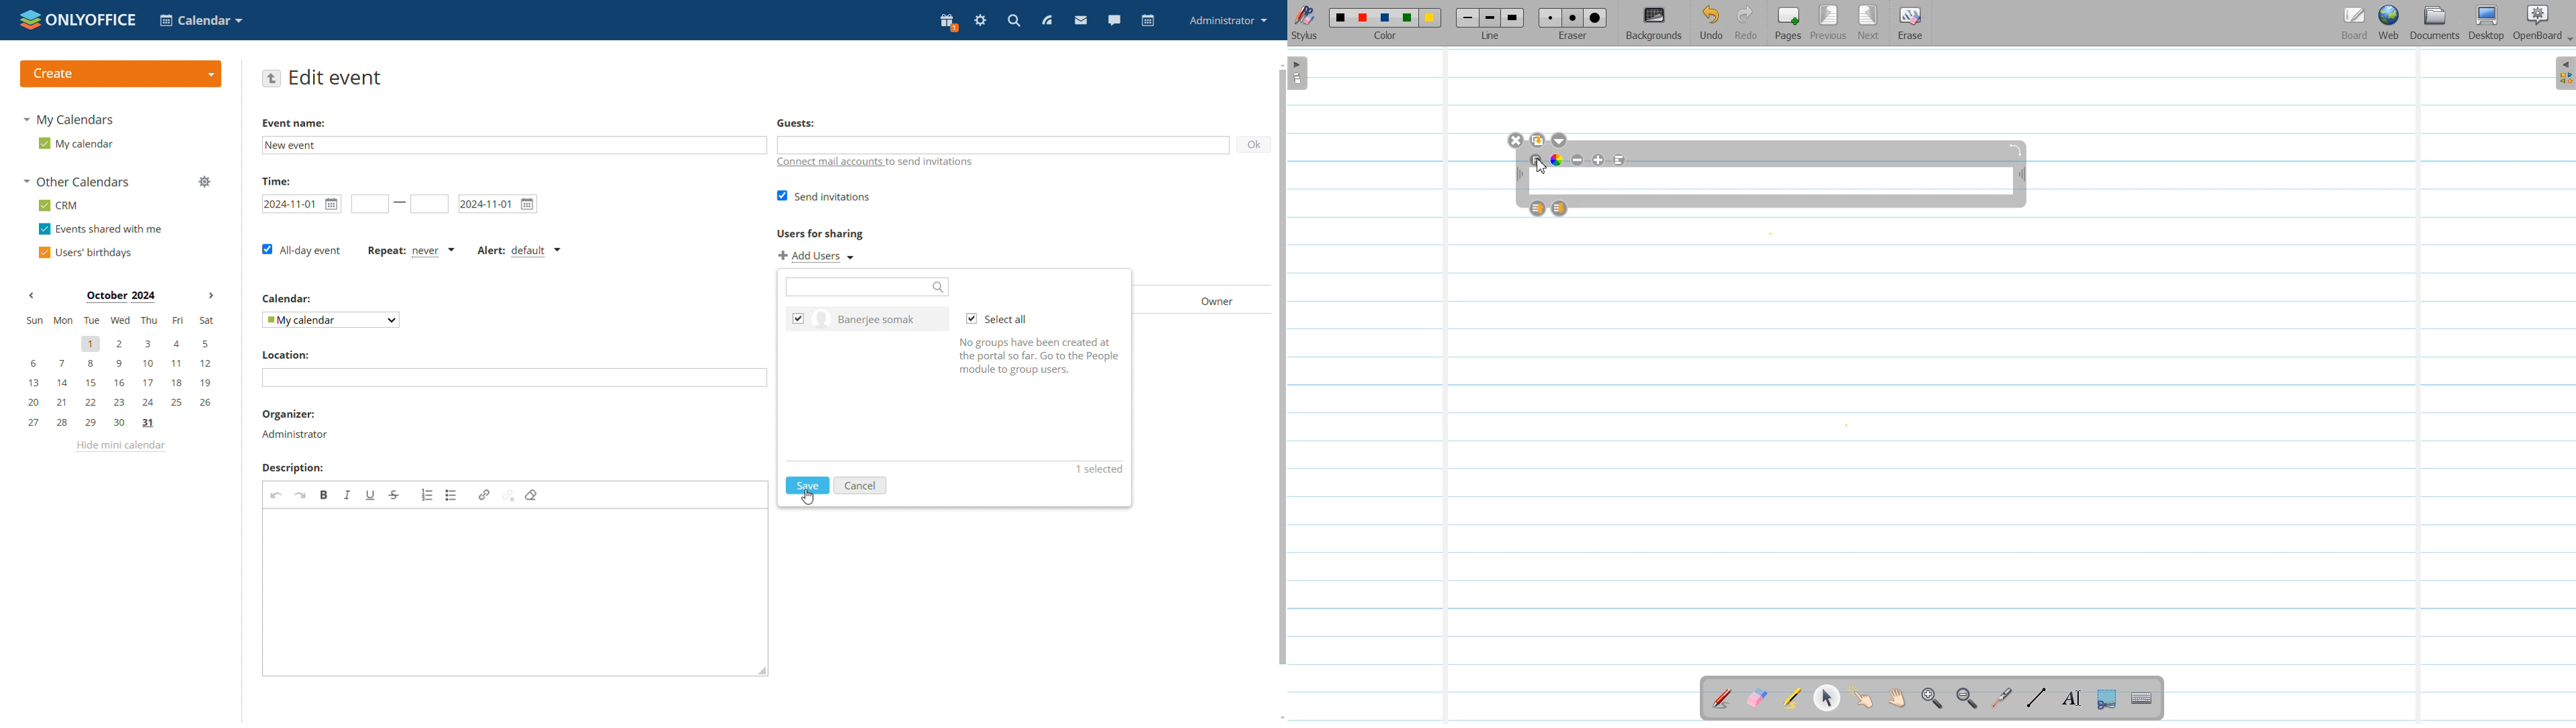  I want to click on manage, so click(207, 183).